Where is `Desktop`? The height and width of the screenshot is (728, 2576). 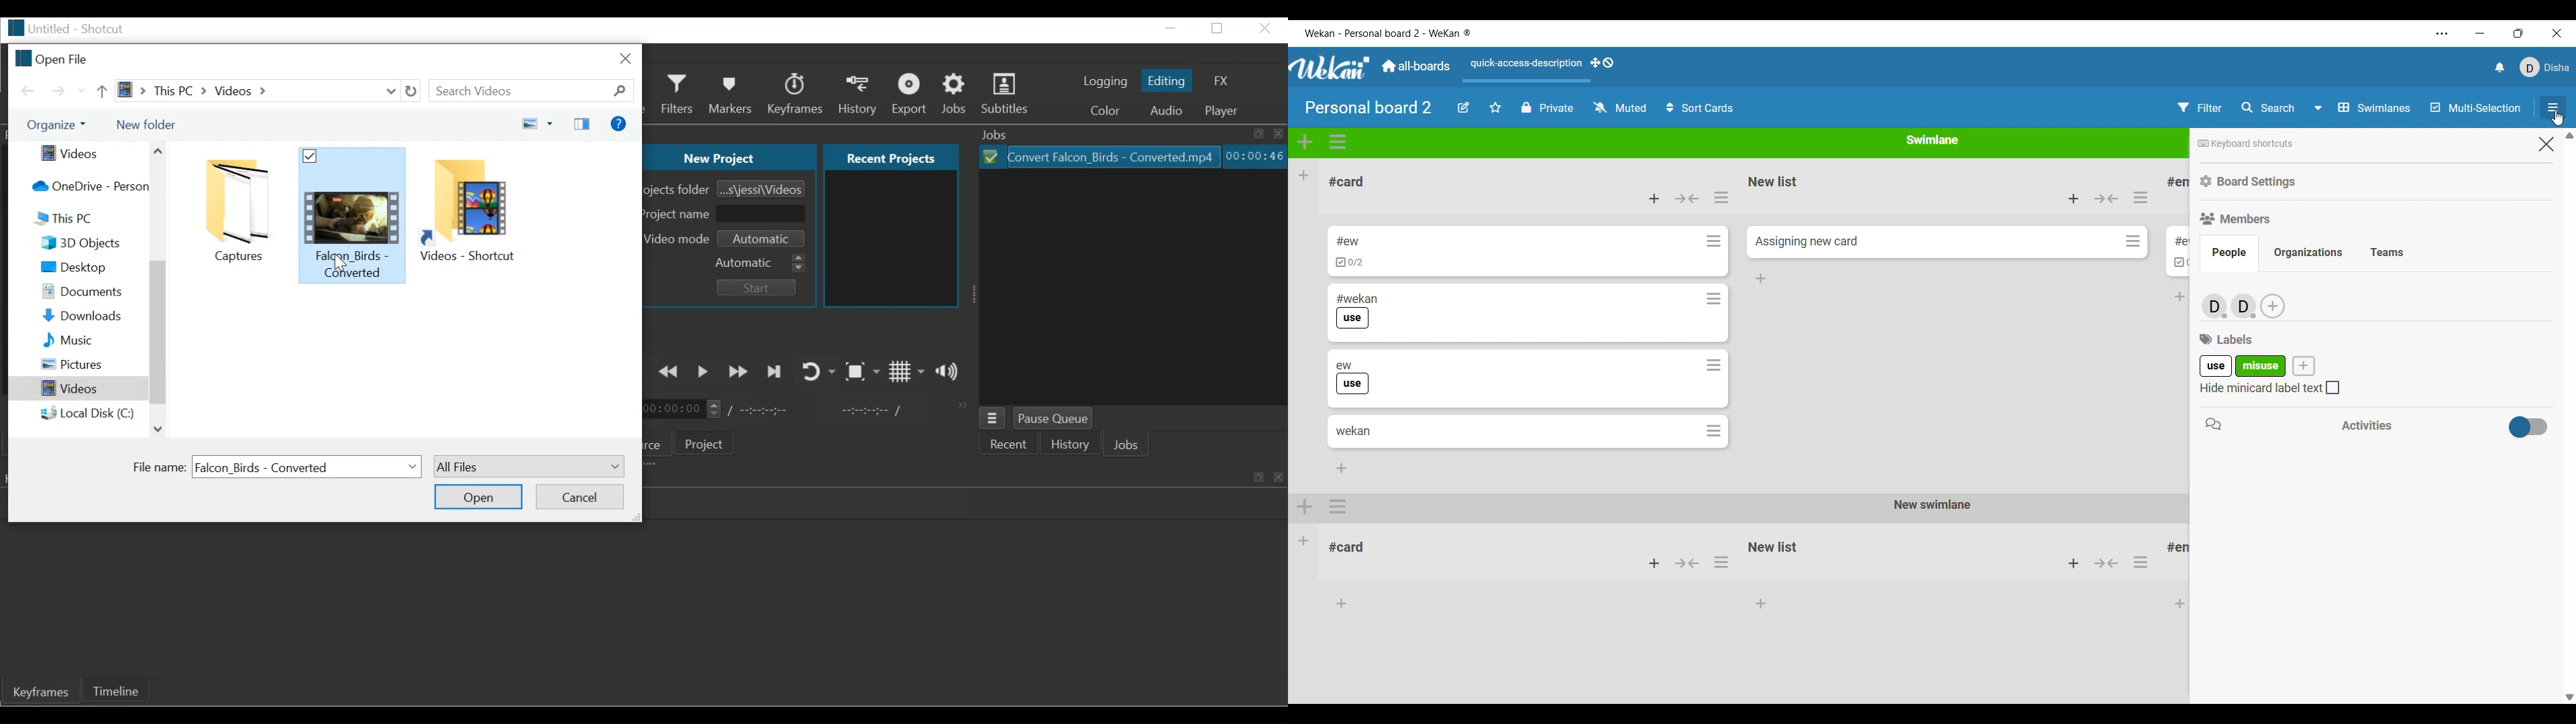
Desktop is located at coordinates (87, 268).